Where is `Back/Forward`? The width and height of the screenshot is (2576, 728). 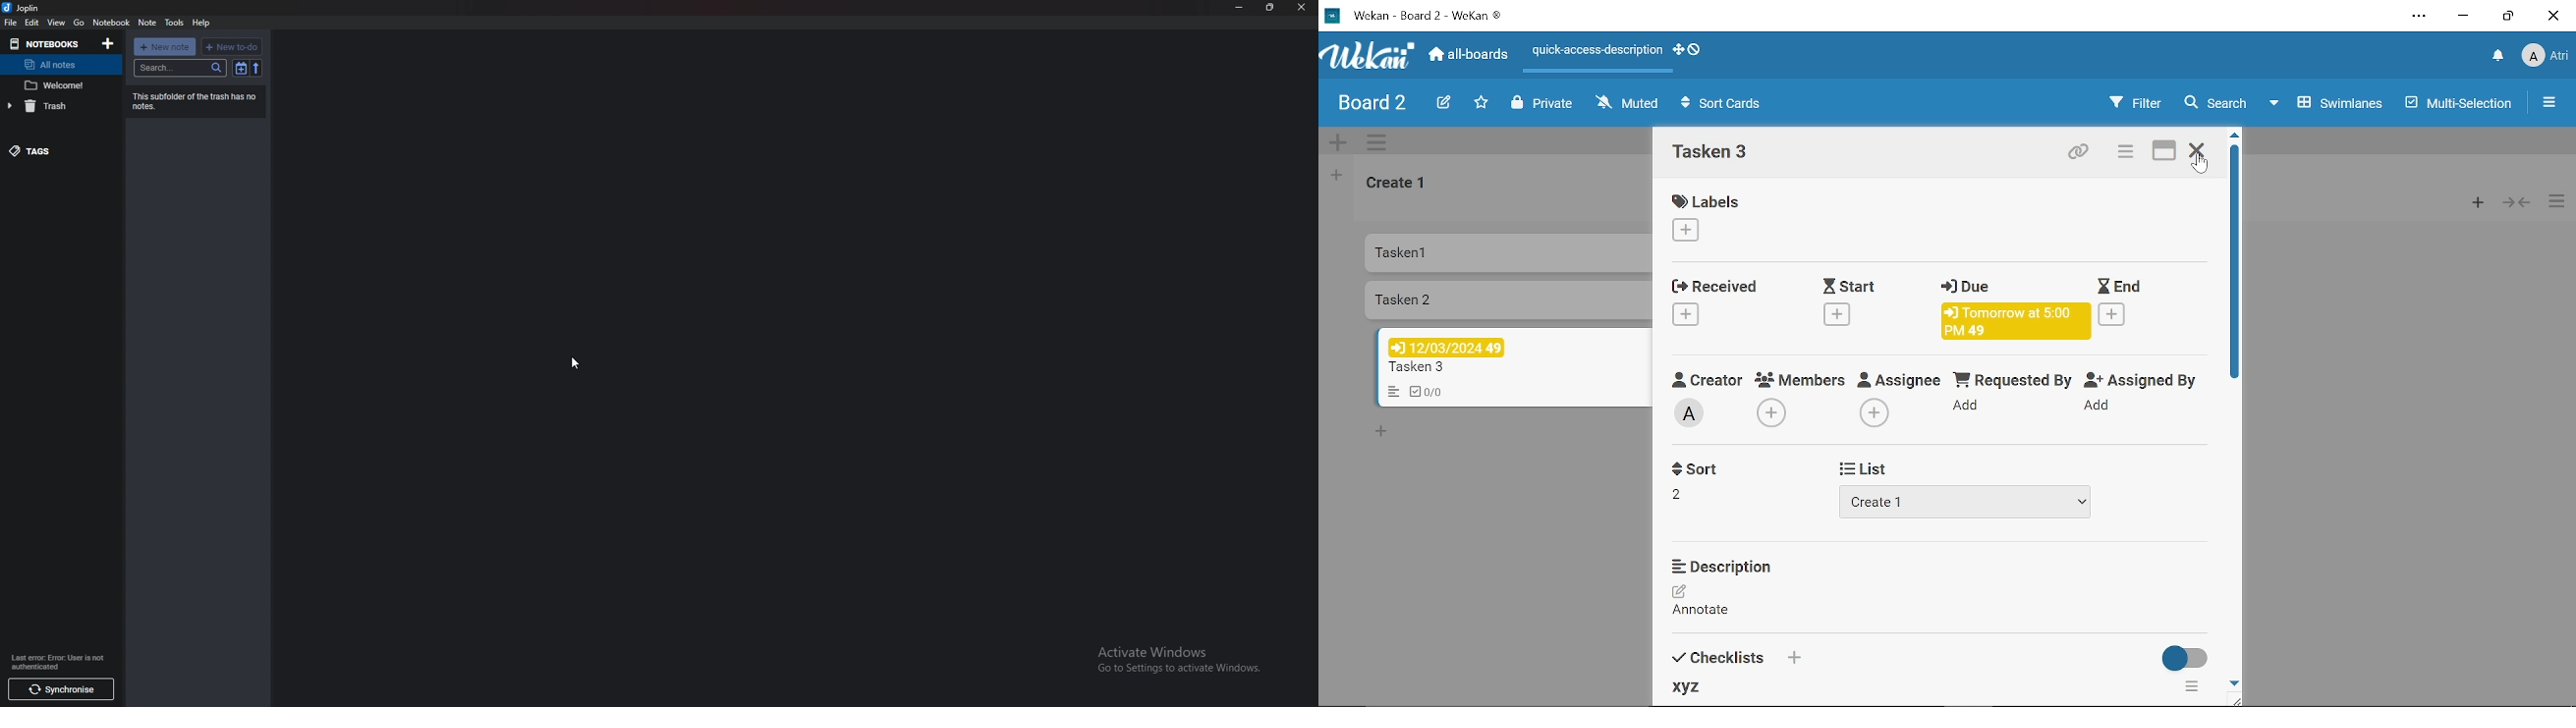
Back/Forward is located at coordinates (2519, 202).